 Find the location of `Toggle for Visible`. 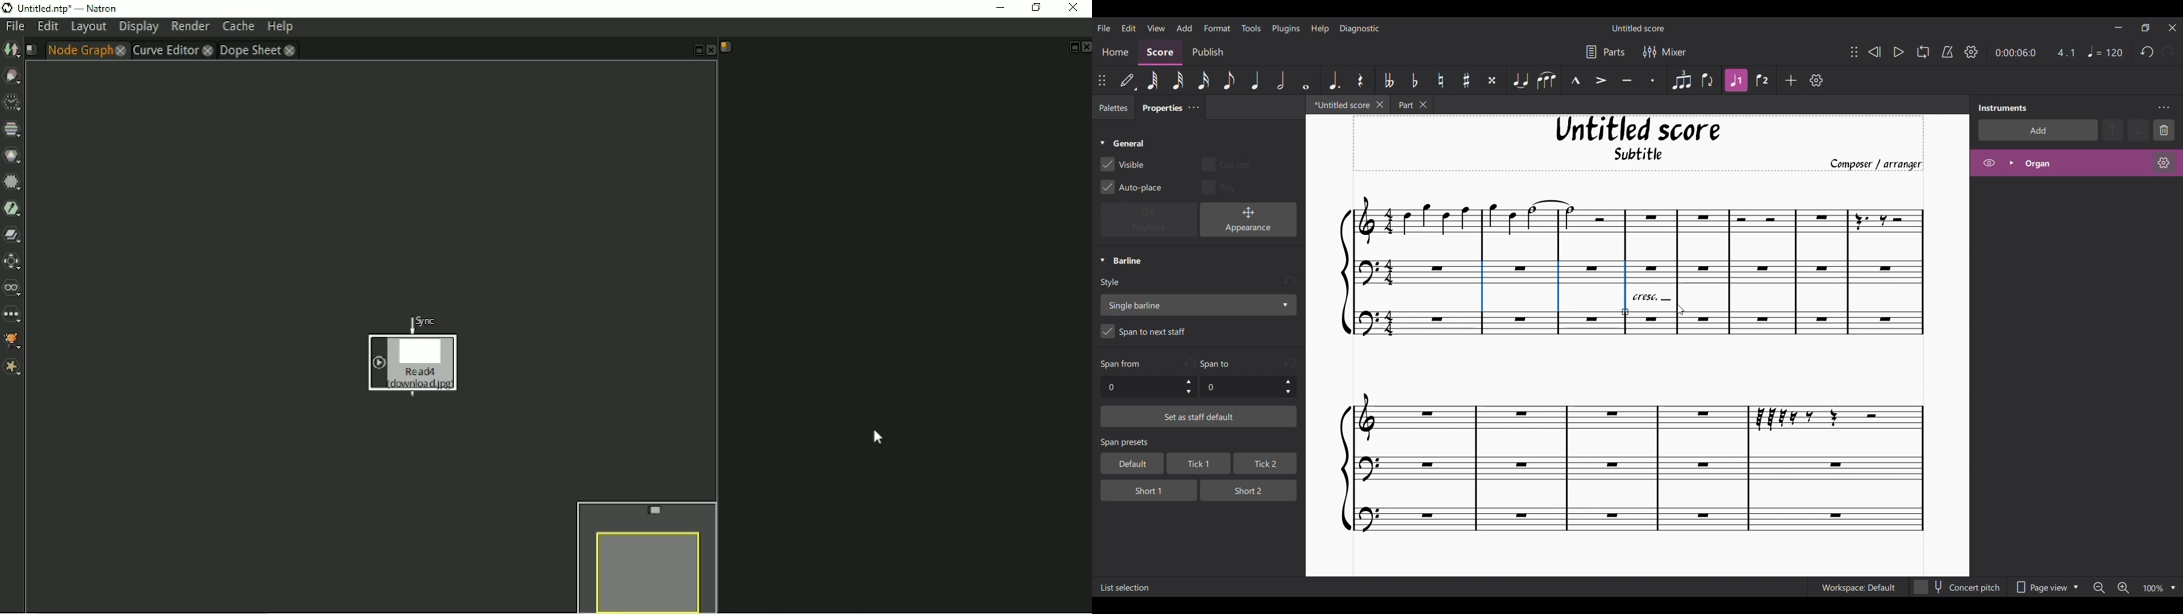

Toggle for Visible is located at coordinates (1123, 164).